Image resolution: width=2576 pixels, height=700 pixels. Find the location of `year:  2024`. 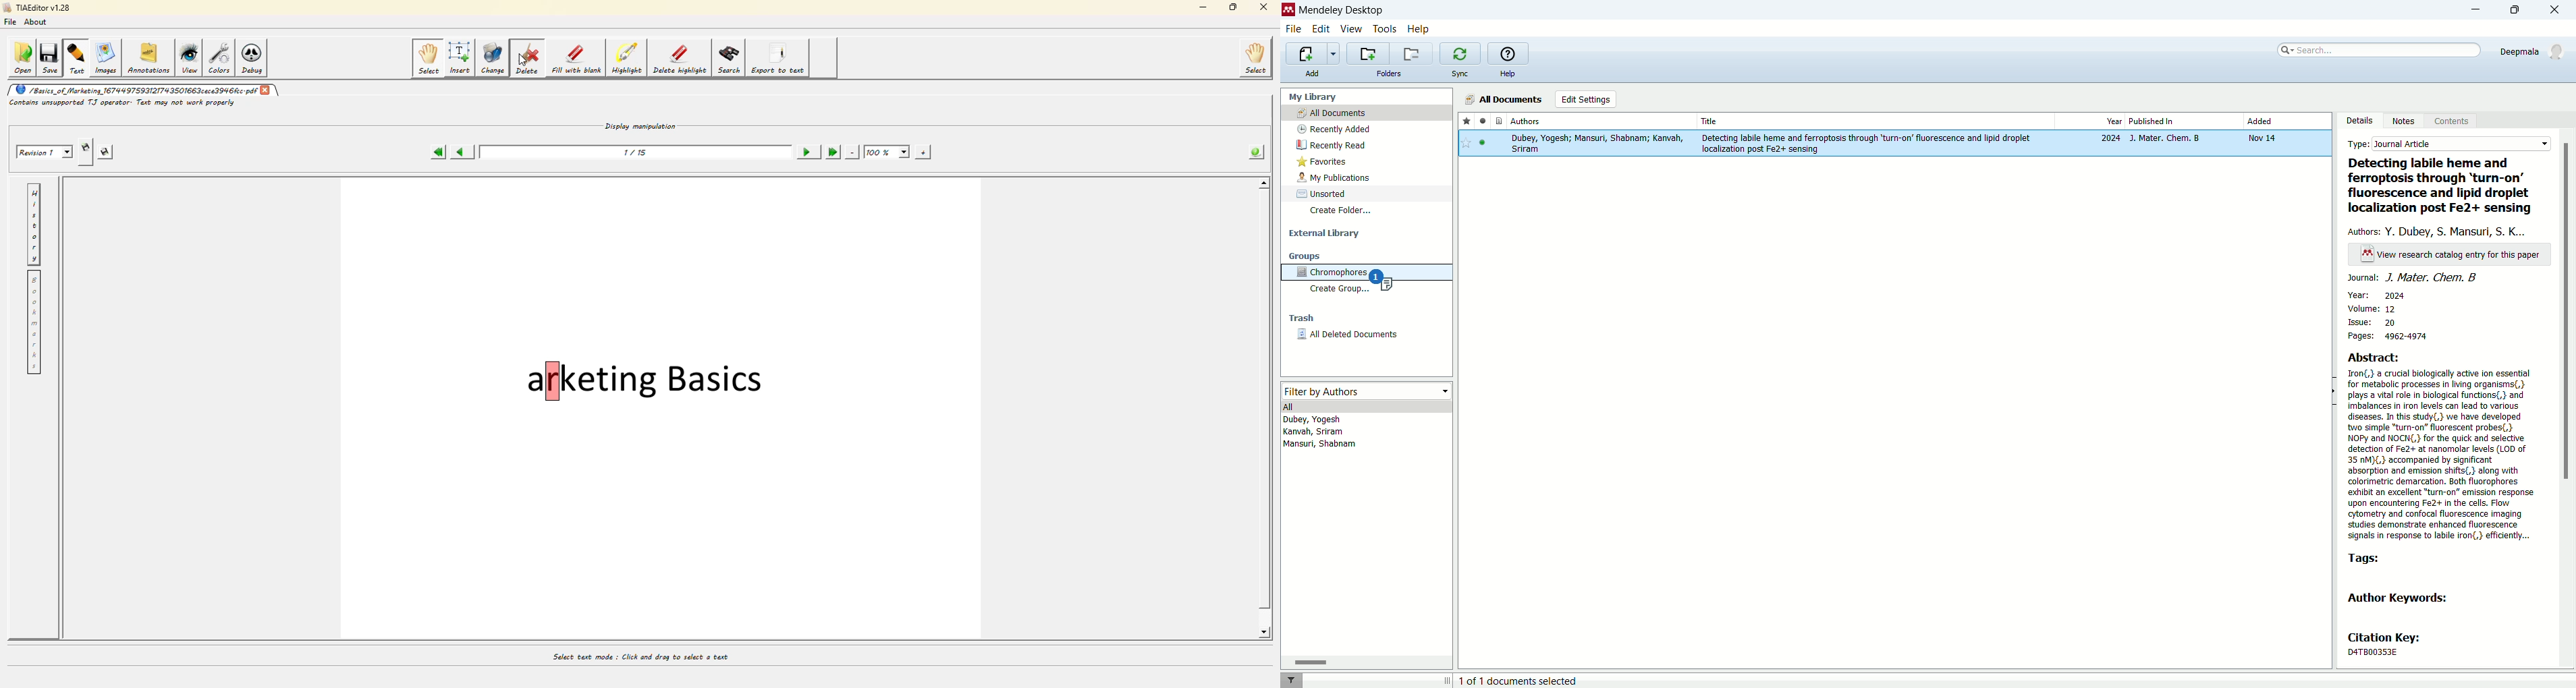

year:  2024 is located at coordinates (2377, 294).